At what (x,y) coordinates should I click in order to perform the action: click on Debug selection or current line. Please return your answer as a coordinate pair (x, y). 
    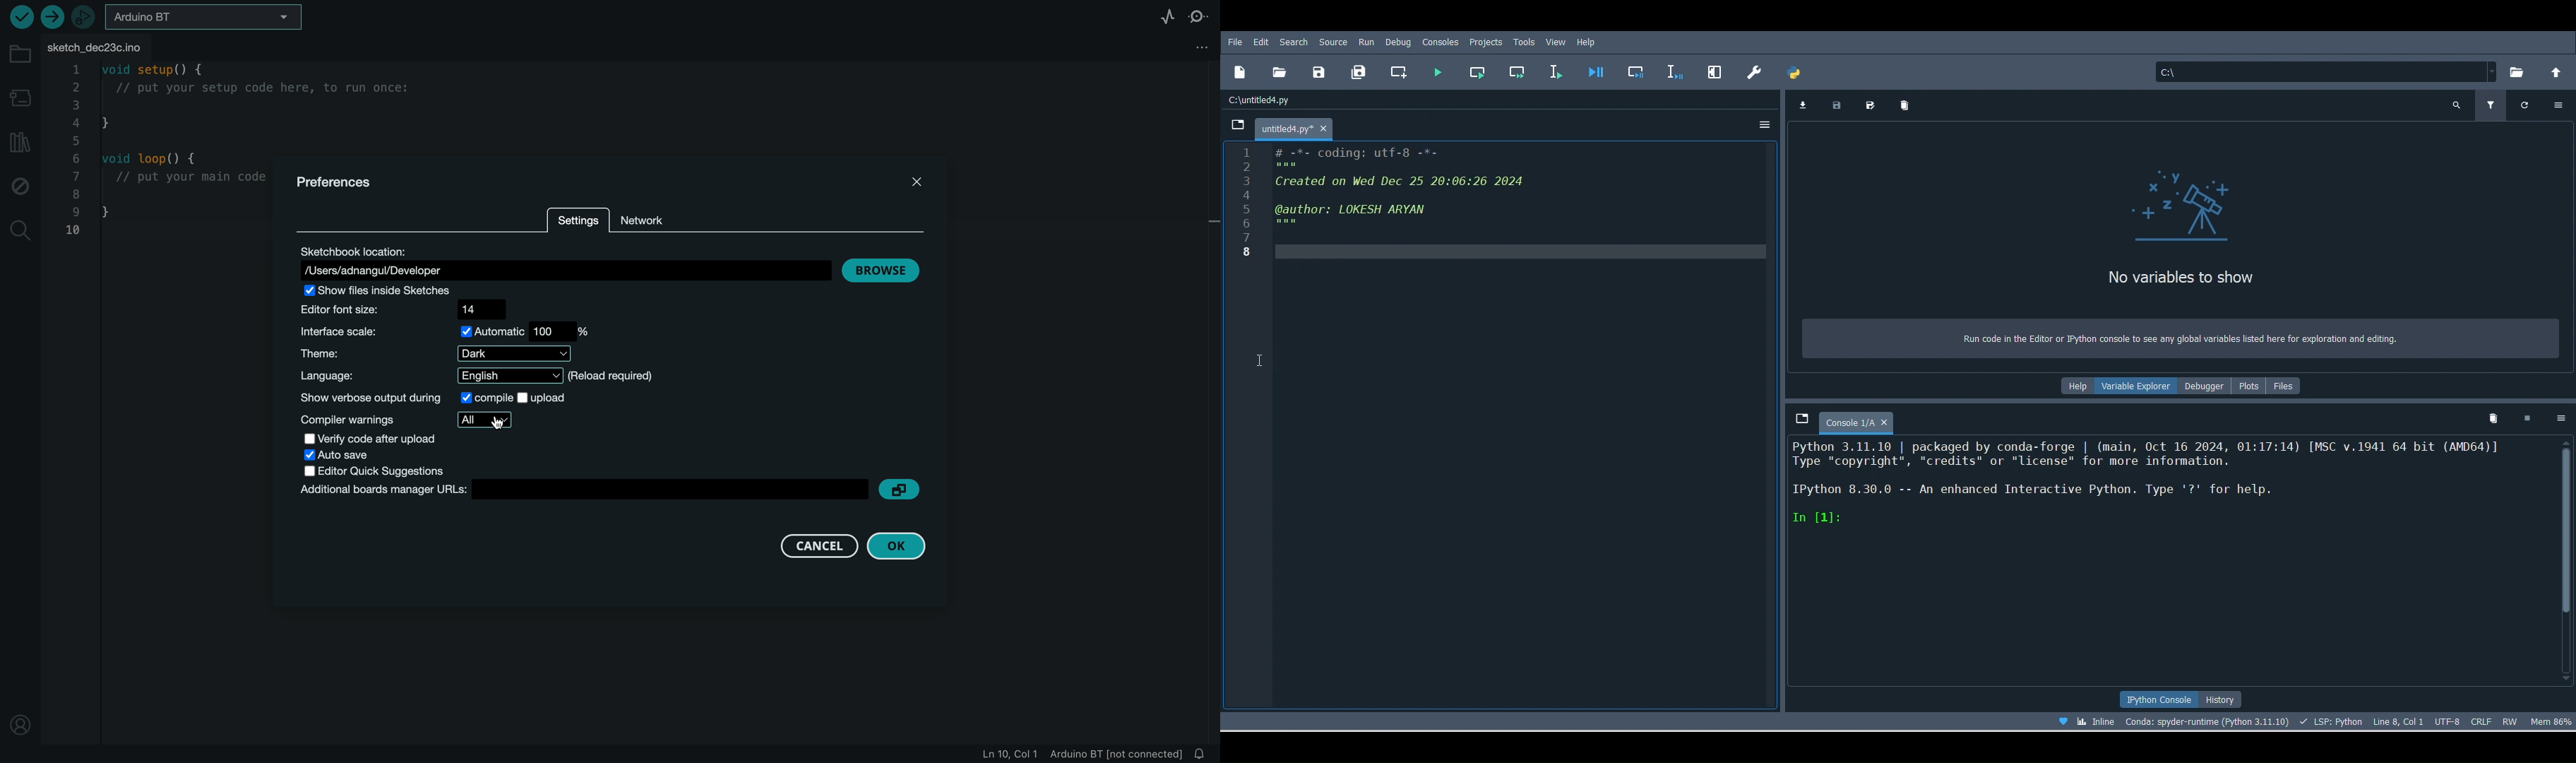
    Looking at the image, I should click on (1674, 69).